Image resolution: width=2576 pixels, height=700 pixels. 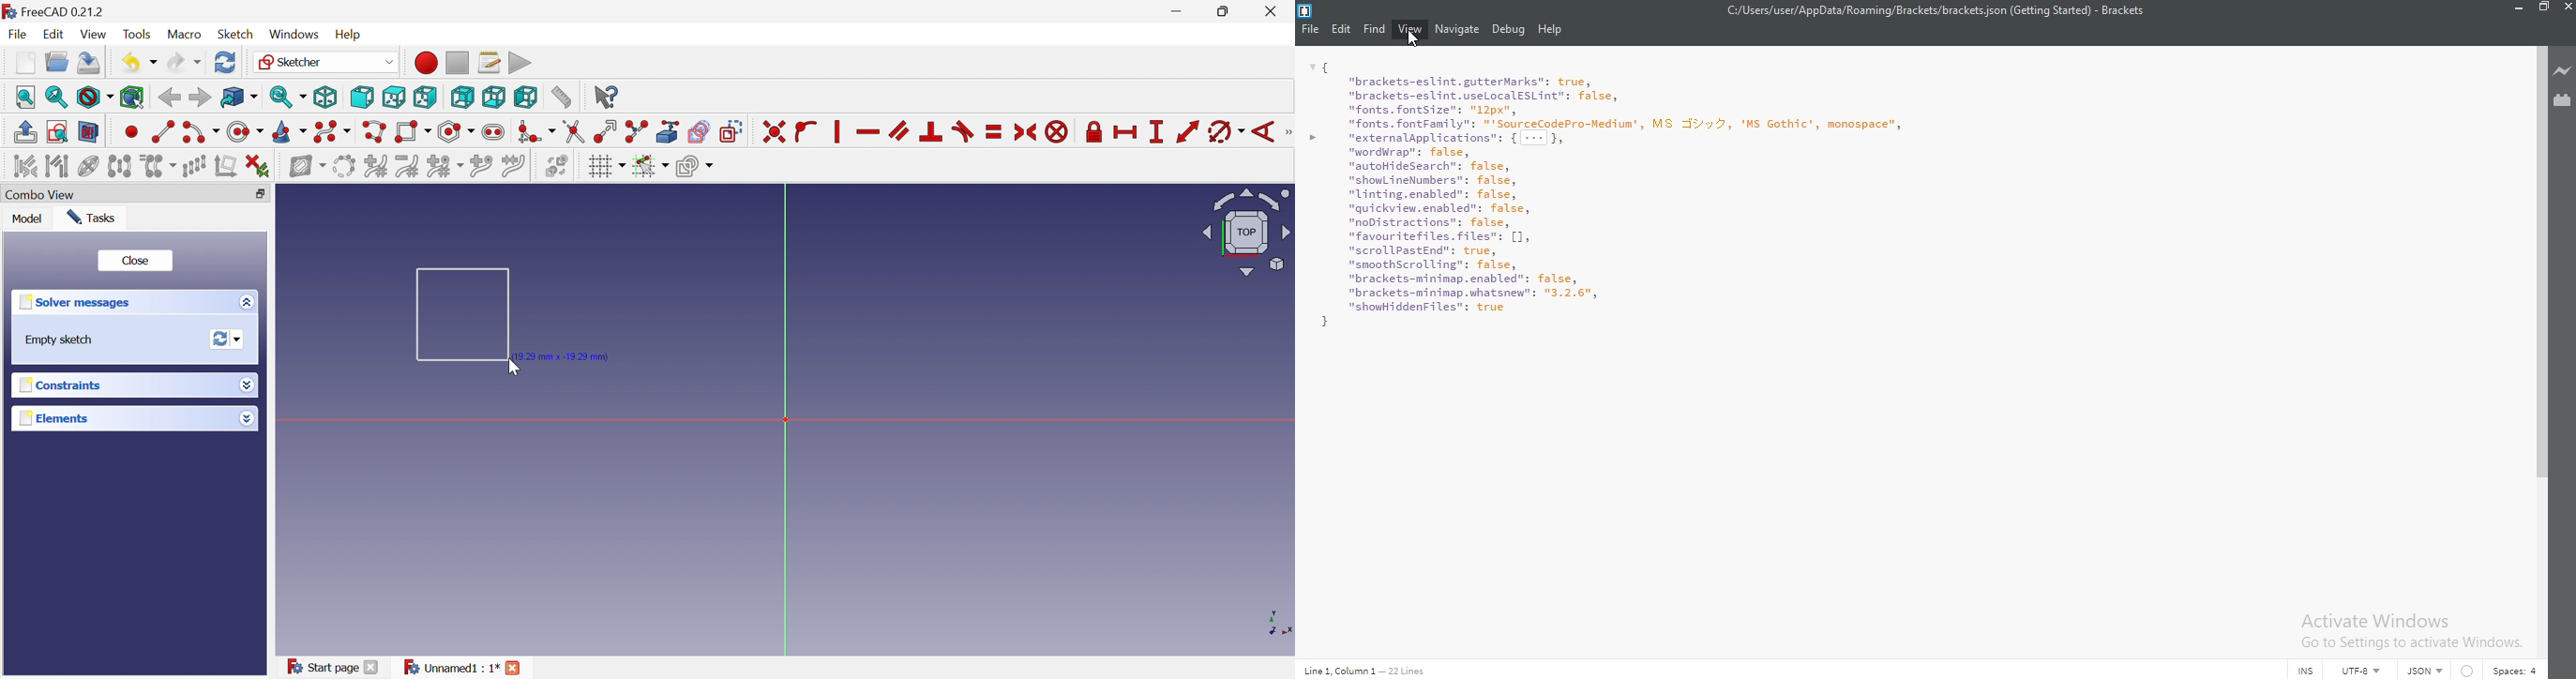 I want to click on Convert geometry to B-spline, so click(x=343, y=167).